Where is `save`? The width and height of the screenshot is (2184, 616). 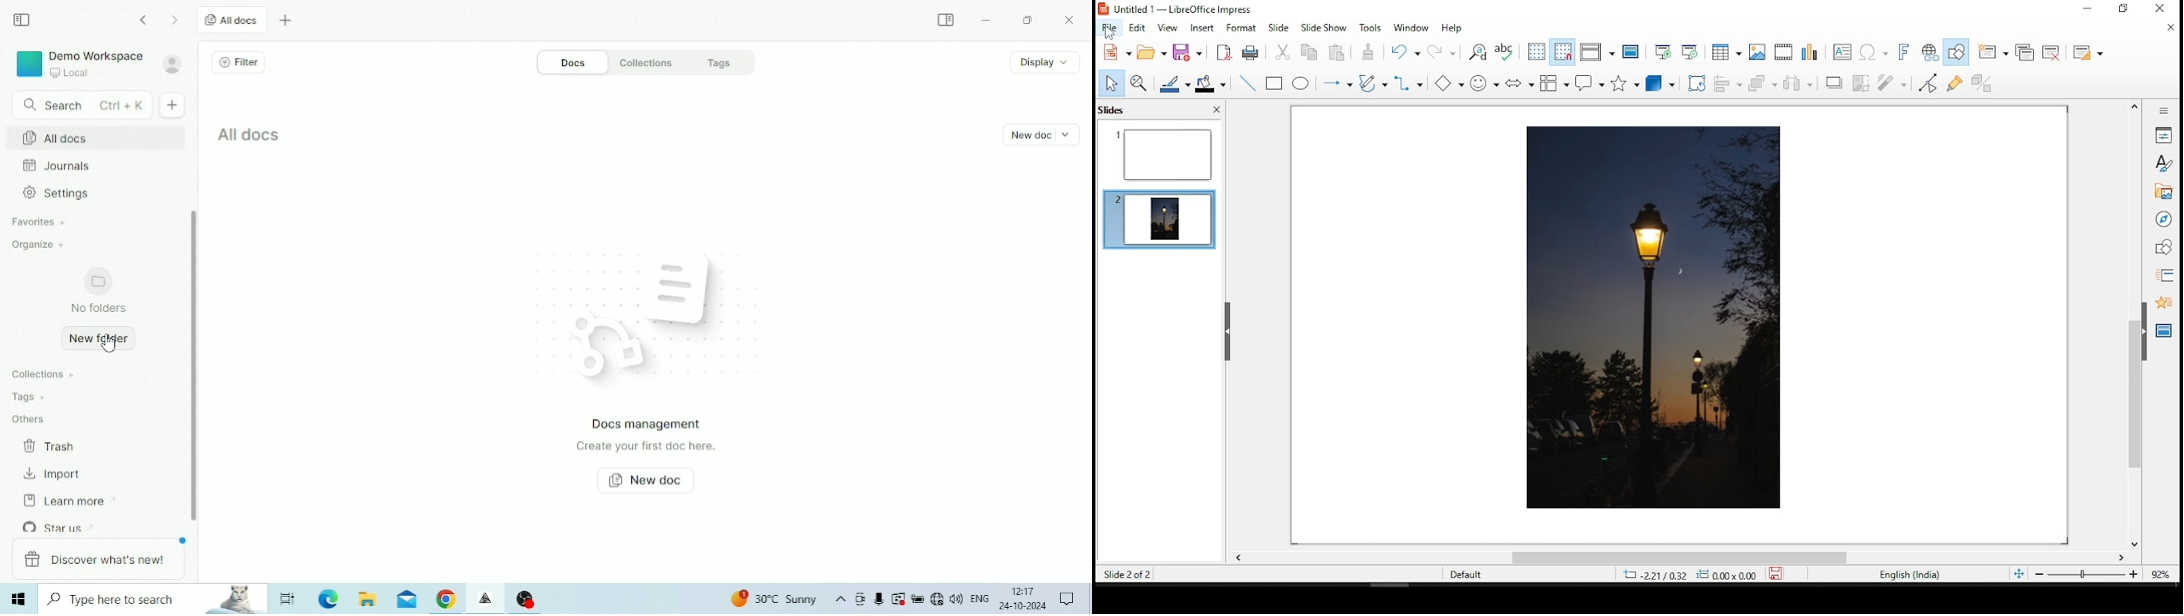
save is located at coordinates (1187, 52).